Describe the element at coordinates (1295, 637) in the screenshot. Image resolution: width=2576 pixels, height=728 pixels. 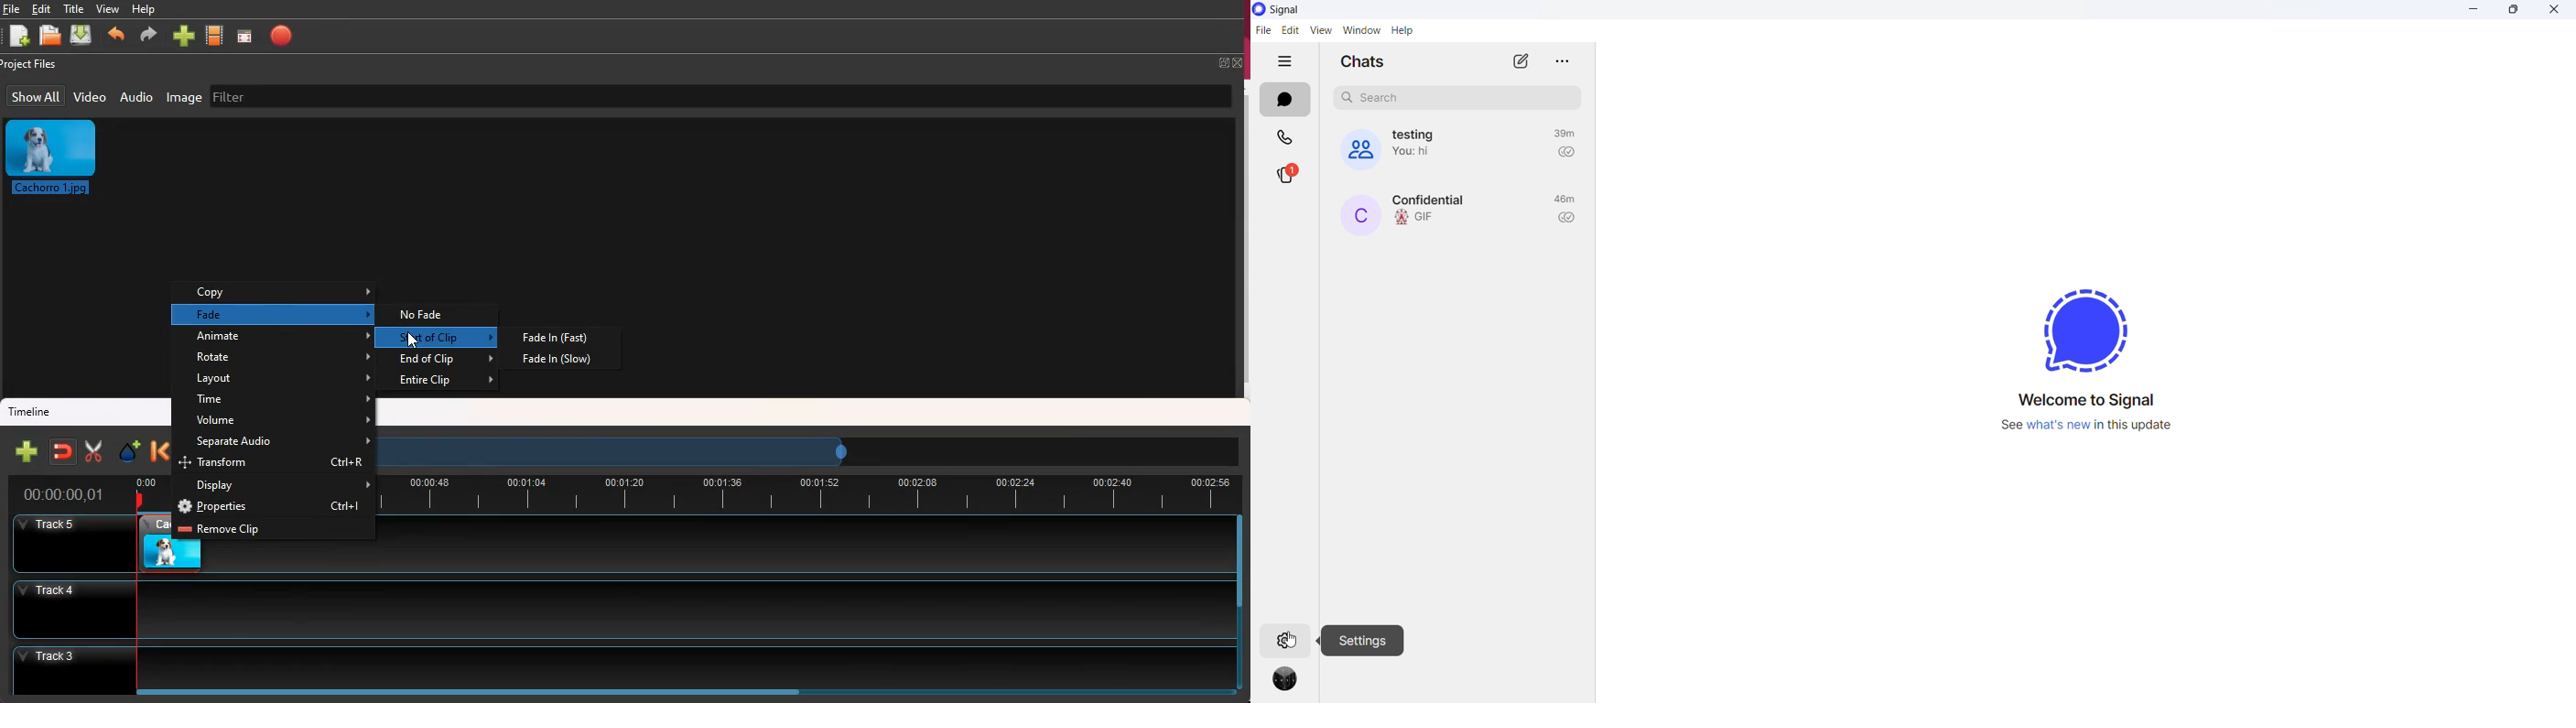
I see `cursor` at that location.